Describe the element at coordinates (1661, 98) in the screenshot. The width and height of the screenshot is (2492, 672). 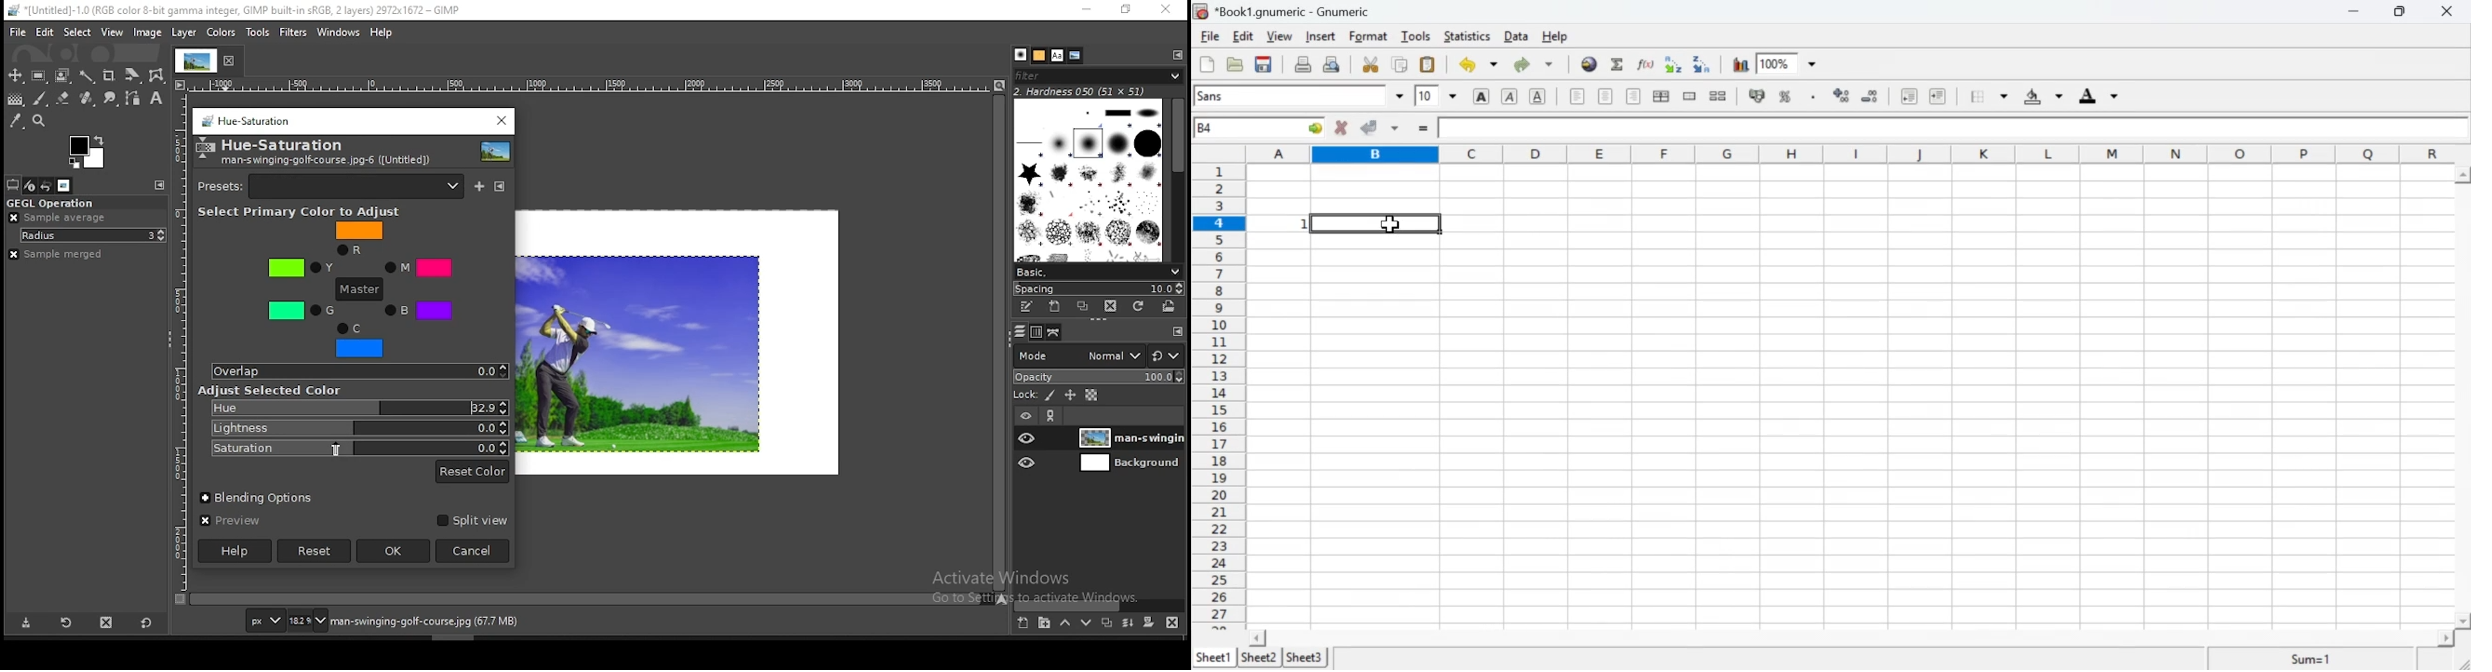
I see `Center horizontally across the selection` at that location.